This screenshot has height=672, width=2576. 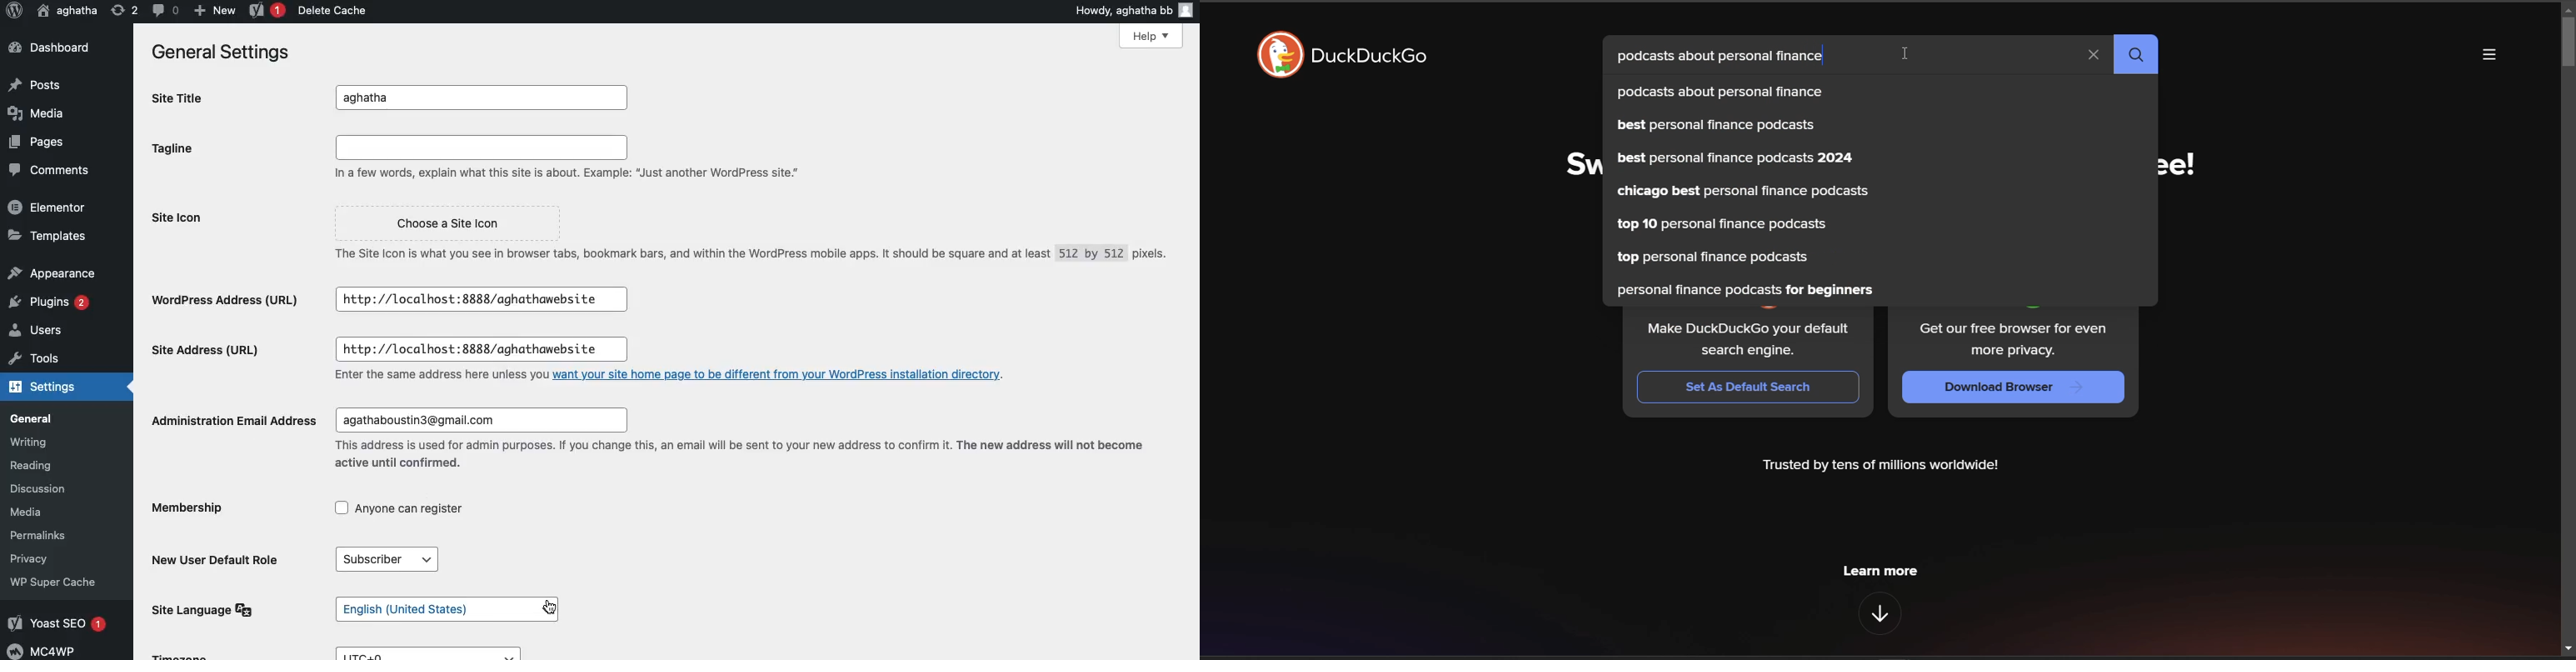 I want to click on Discussion, so click(x=46, y=488).